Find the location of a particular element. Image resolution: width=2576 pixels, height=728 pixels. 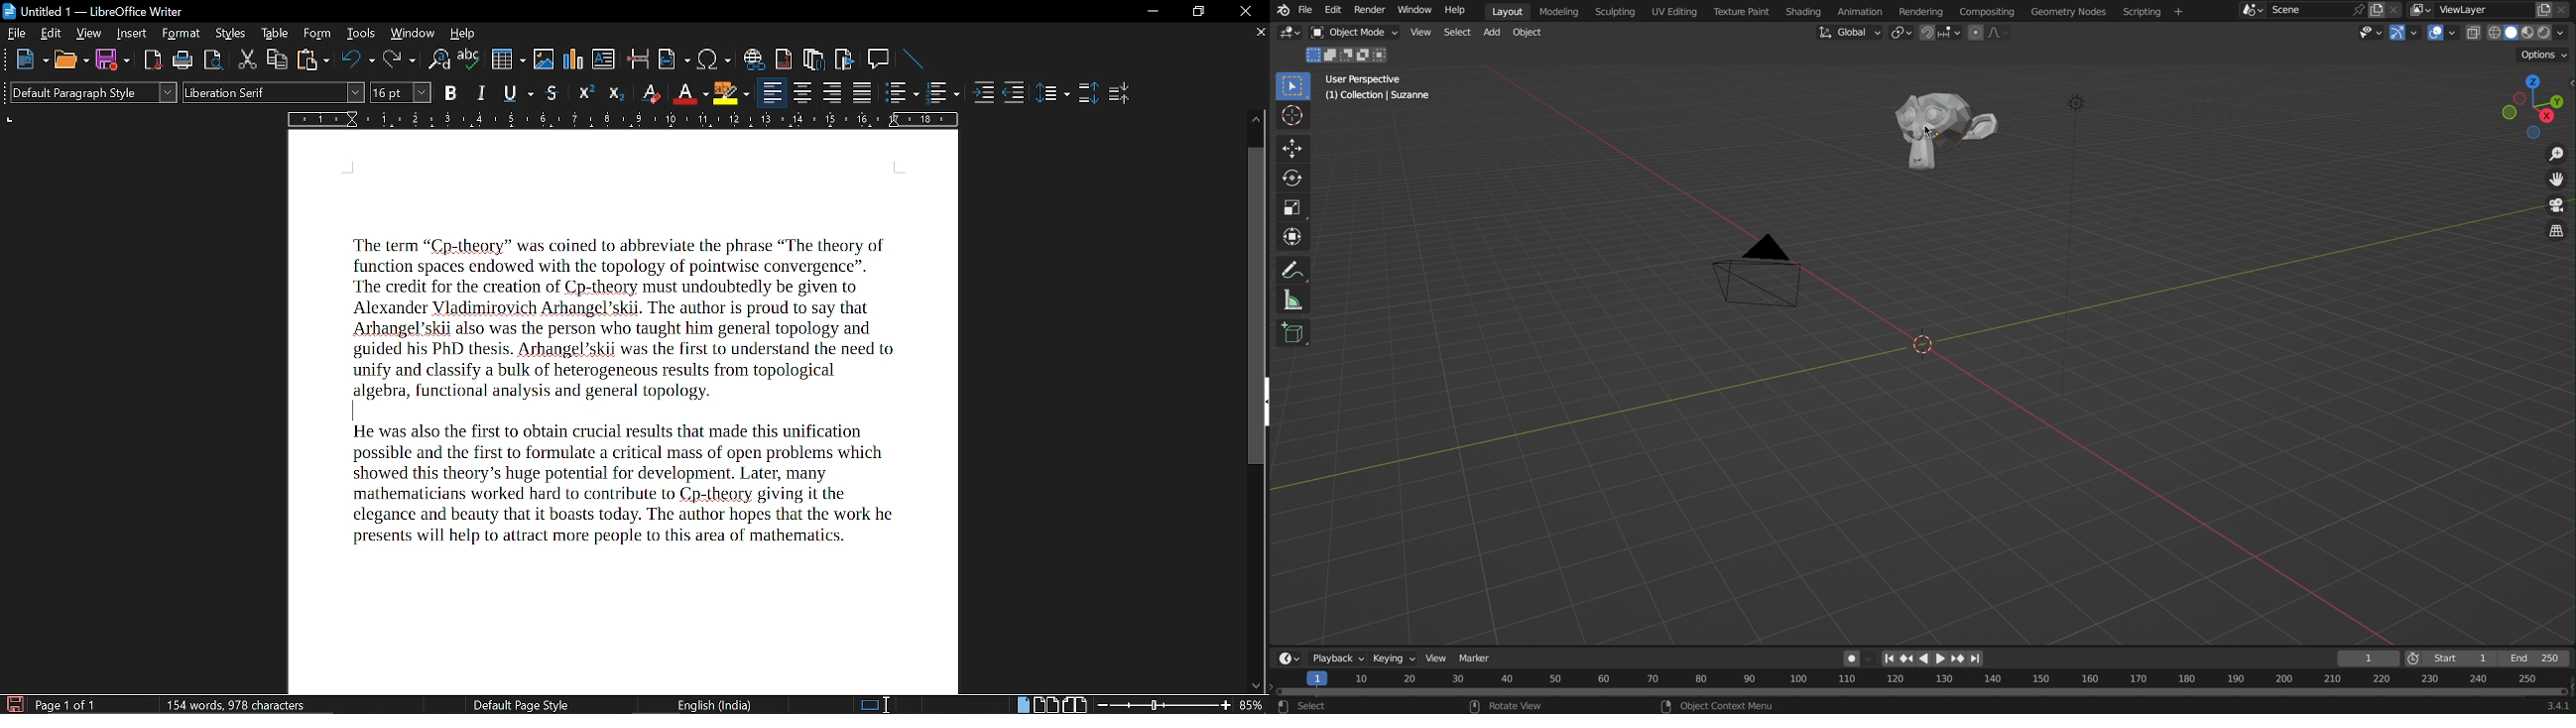

Current zoom: 85% is located at coordinates (1253, 705).